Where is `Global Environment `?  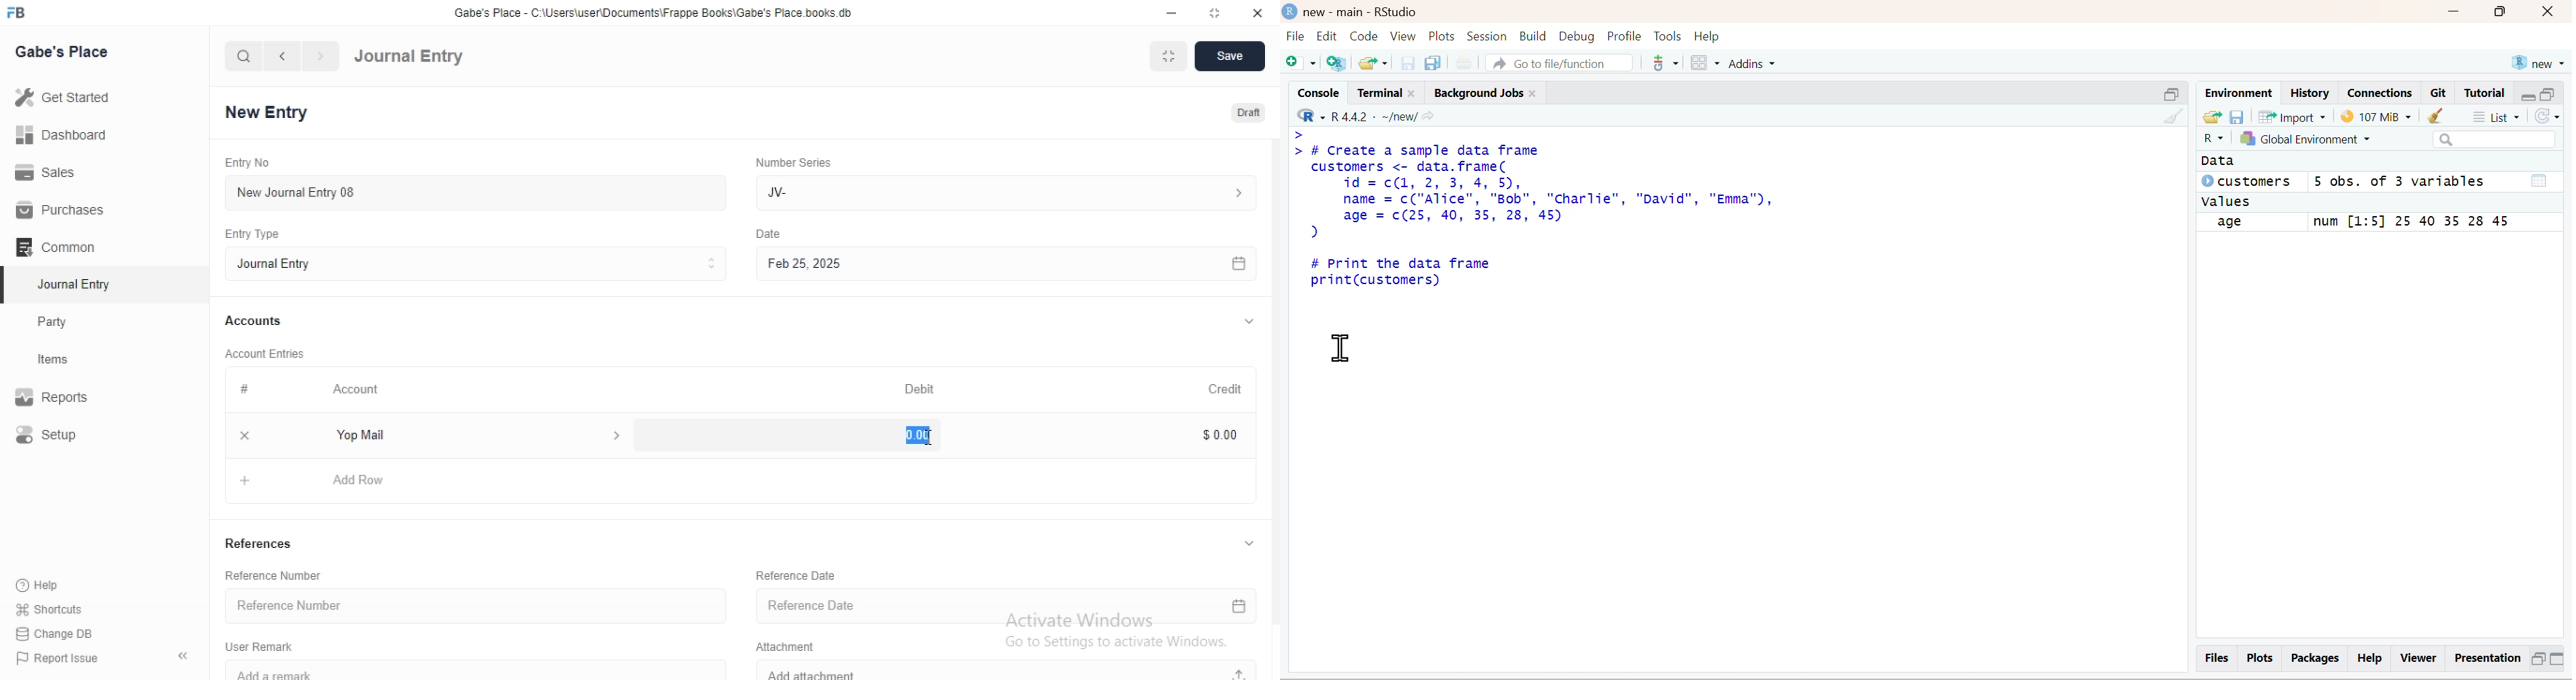 Global Environment  is located at coordinates (2323, 141).